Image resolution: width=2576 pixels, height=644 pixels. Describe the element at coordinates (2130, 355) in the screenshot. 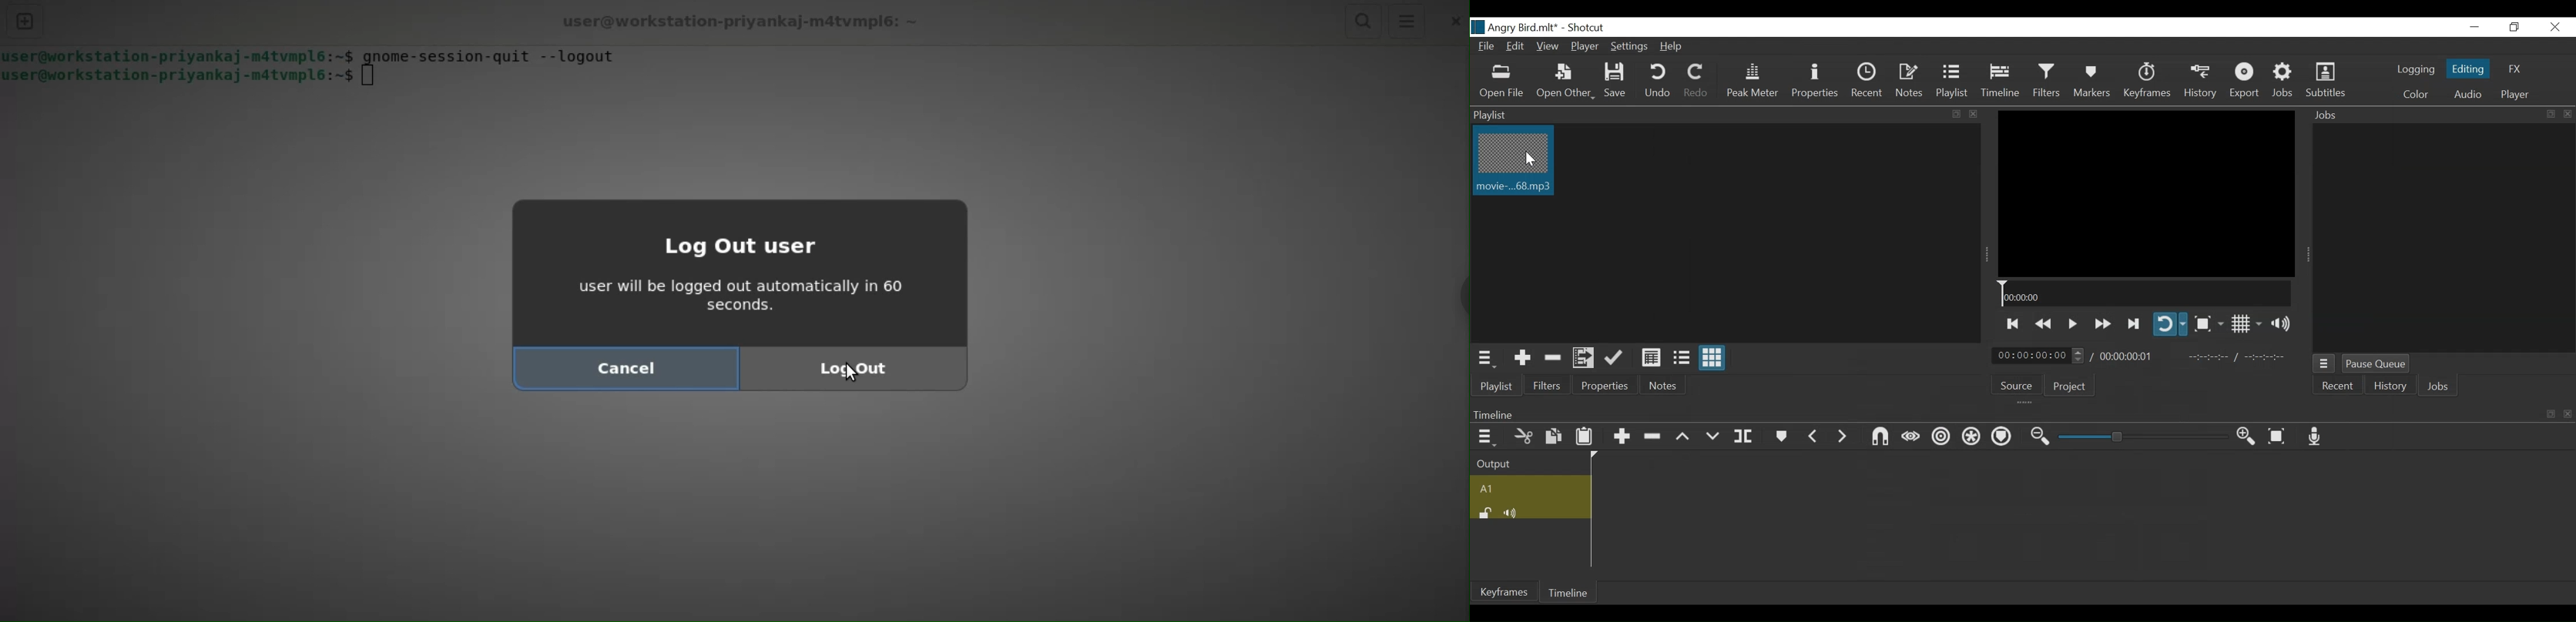

I see `Total Duration` at that location.